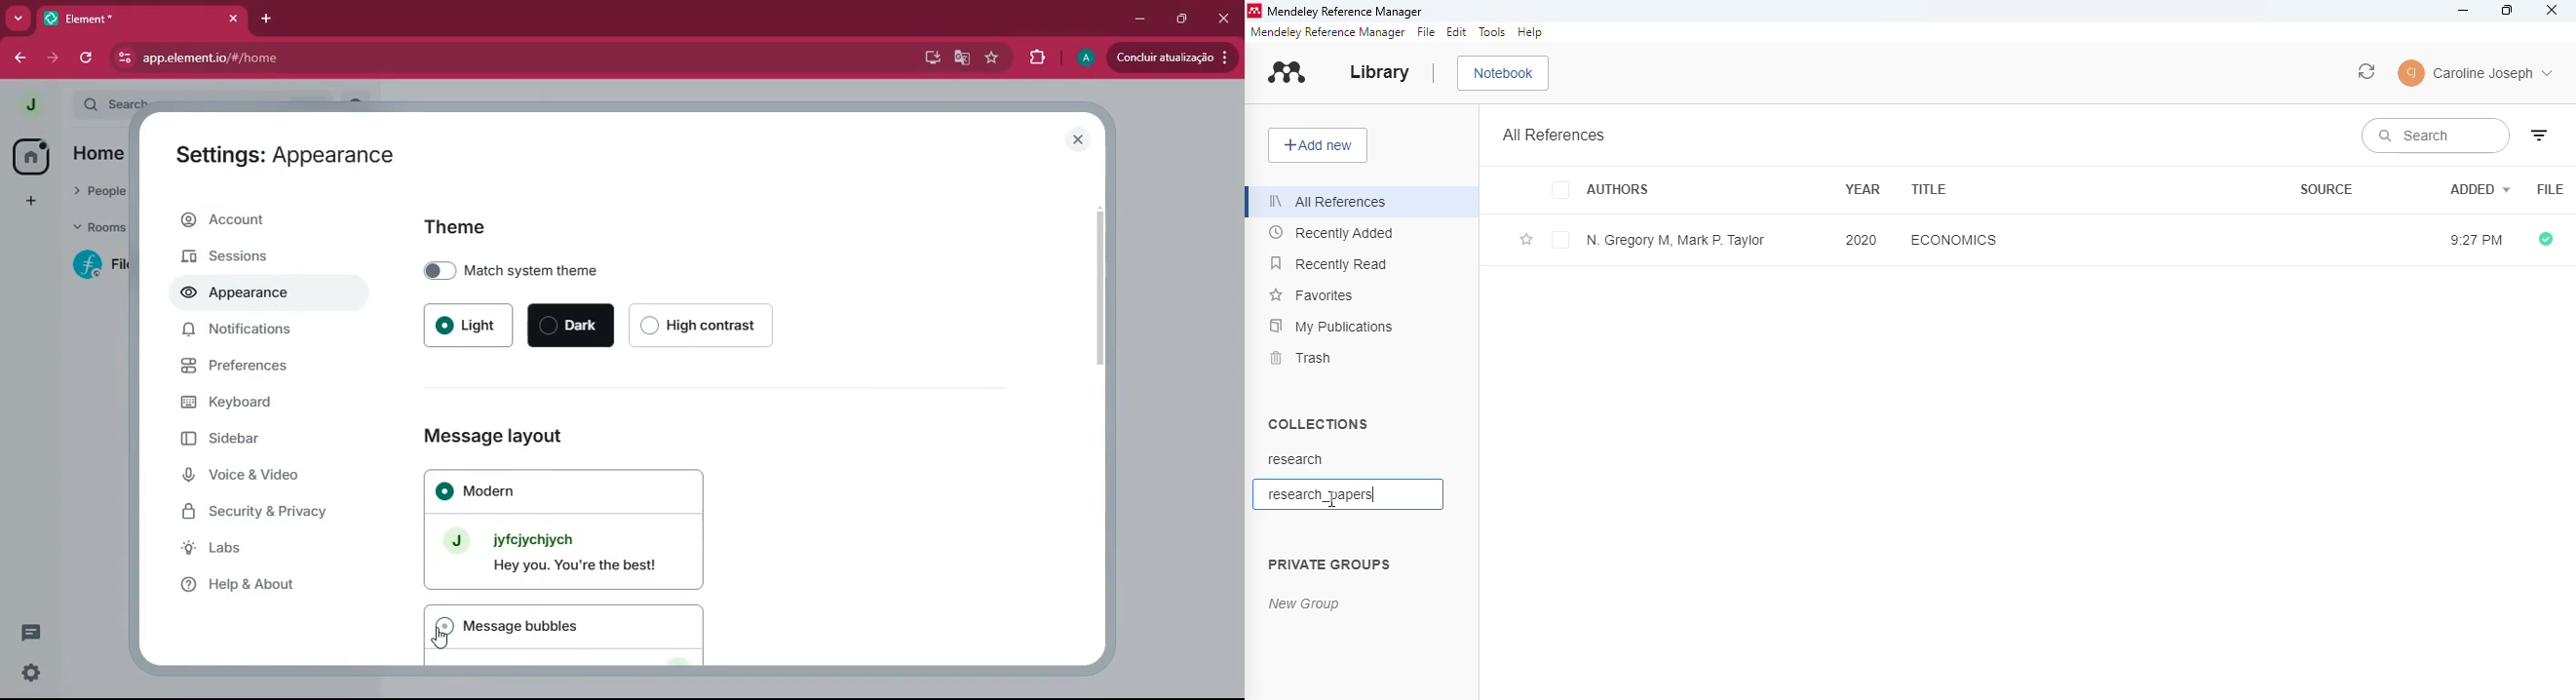  What do you see at coordinates (219, 547) in the screenshot?
I see `Labs` at bounding box center [219, 547].